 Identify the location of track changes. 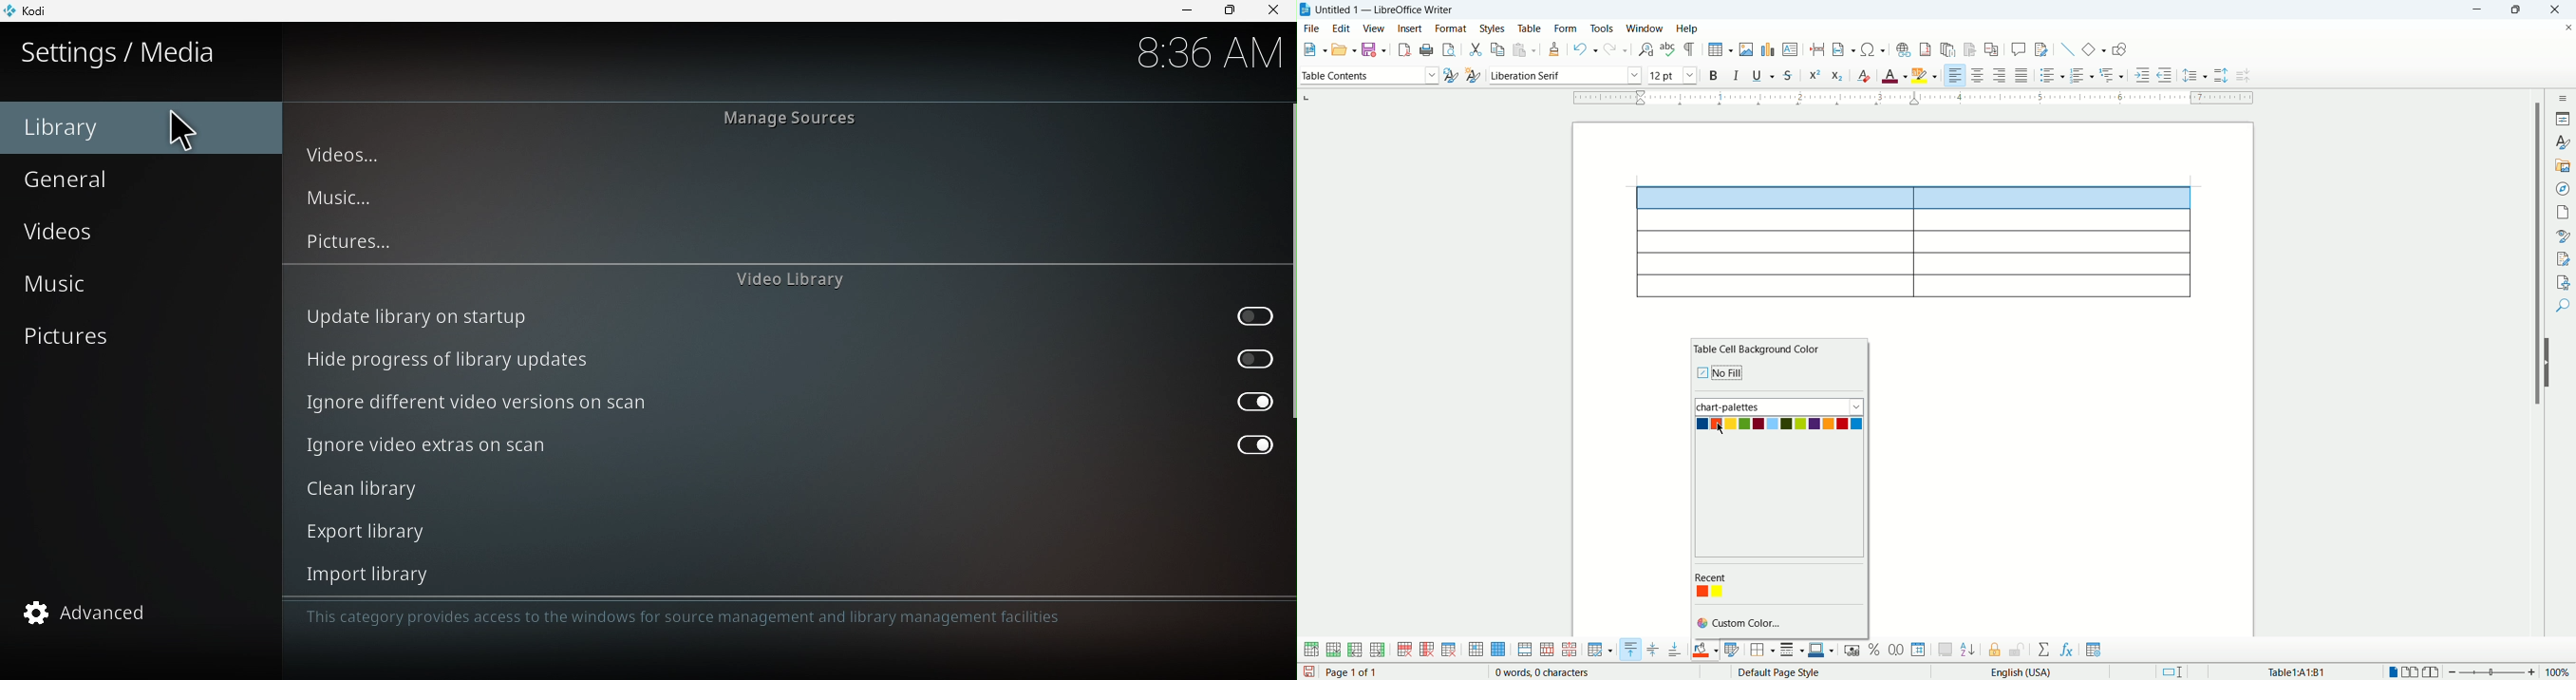
(2043, 49).